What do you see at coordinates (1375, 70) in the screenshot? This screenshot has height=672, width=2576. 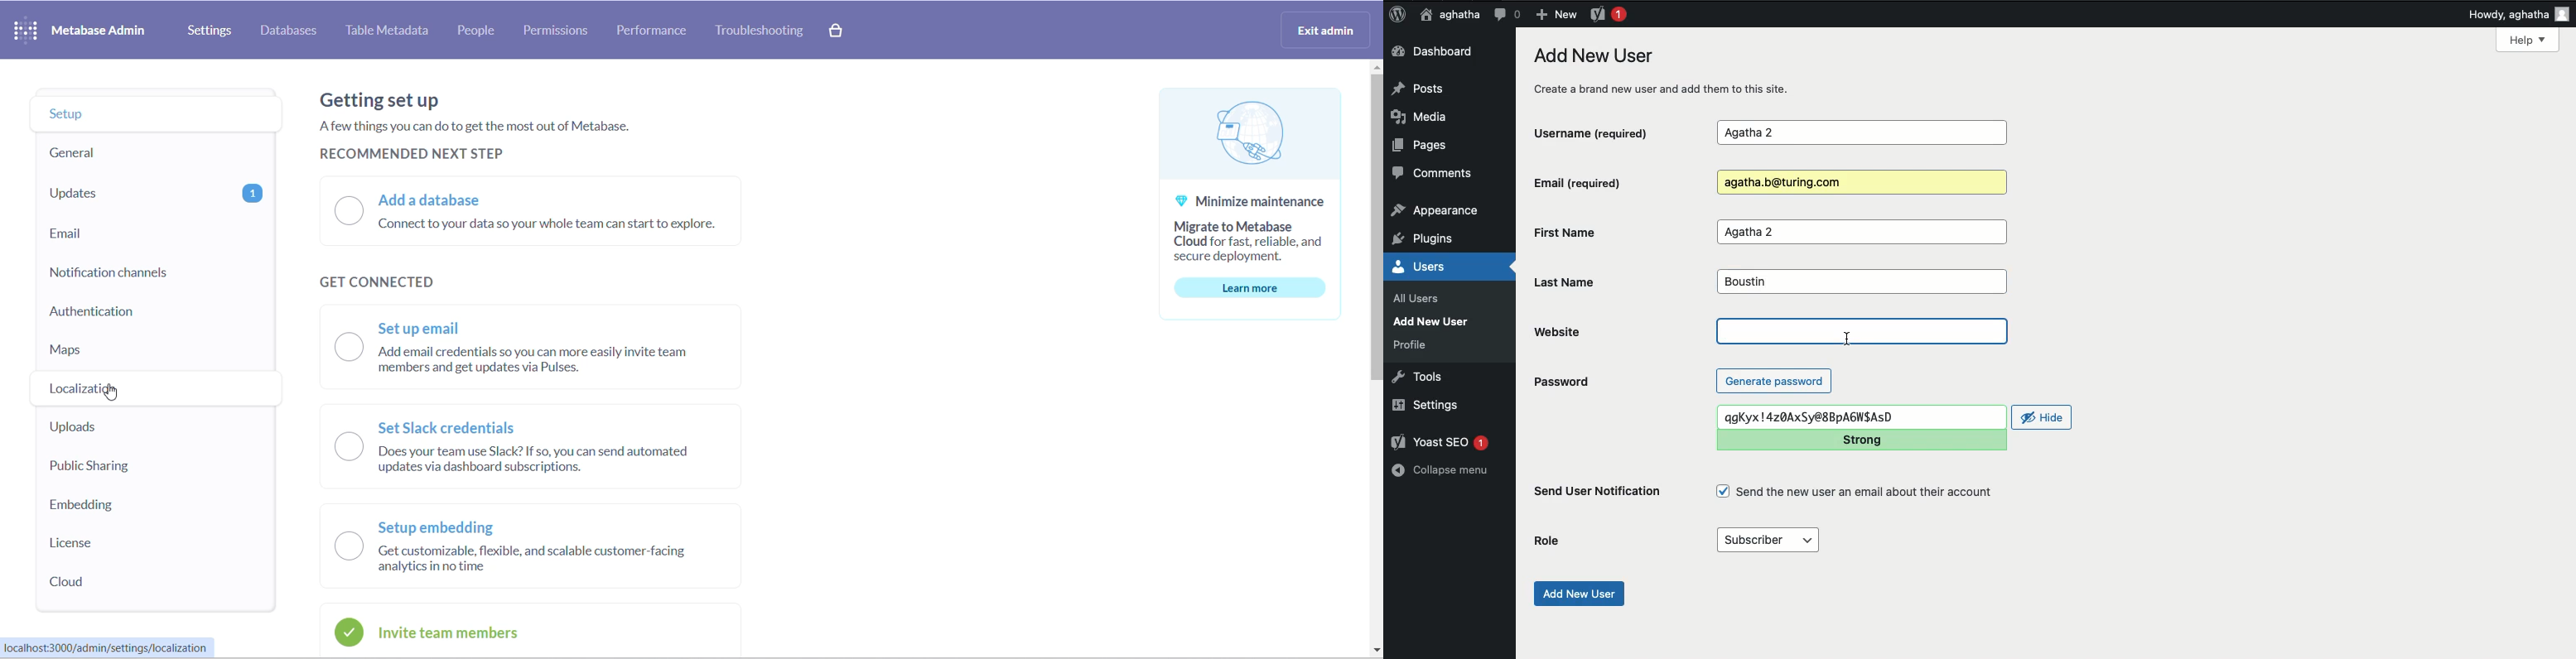 I see `move up button` at bounding box center [1375, 70].